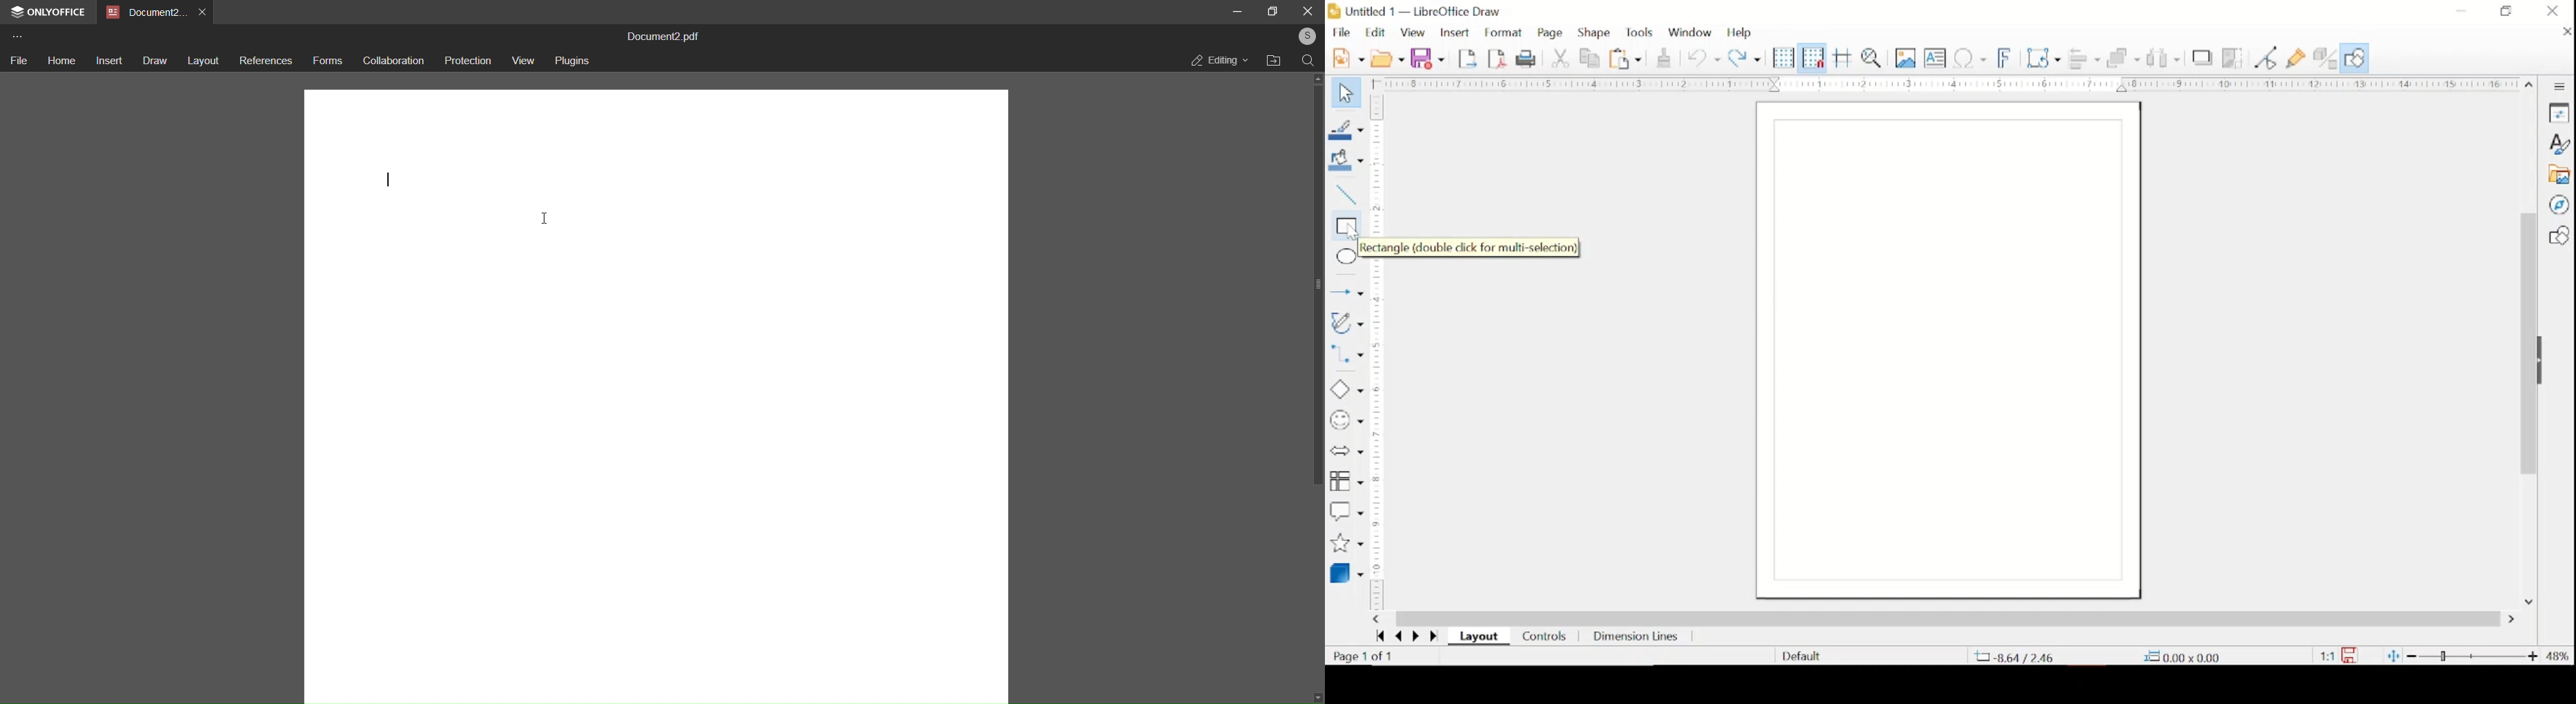 Image resolution: width=2576 pixels, height=728 pixels. Describe the element at coordinates (1741, 33) in the screenshot. I see `help` at that location.